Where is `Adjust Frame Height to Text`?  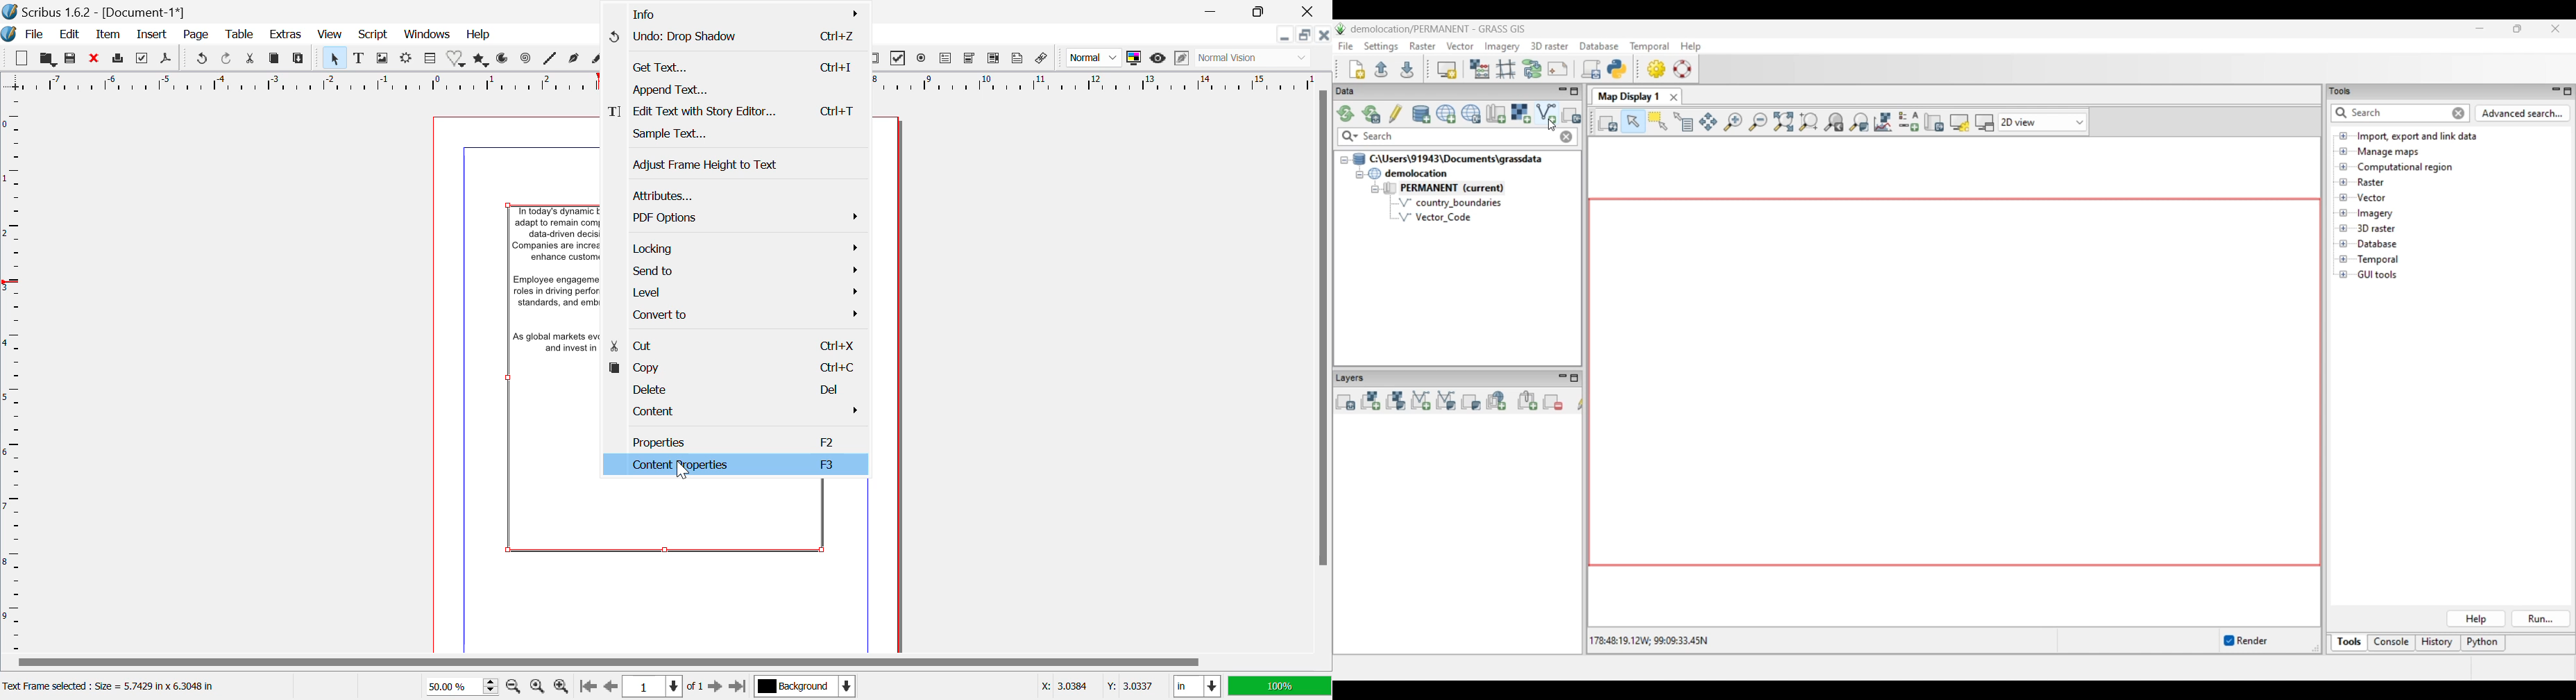
Adjust Frame Height to Text is located at coordinates (738, 165).